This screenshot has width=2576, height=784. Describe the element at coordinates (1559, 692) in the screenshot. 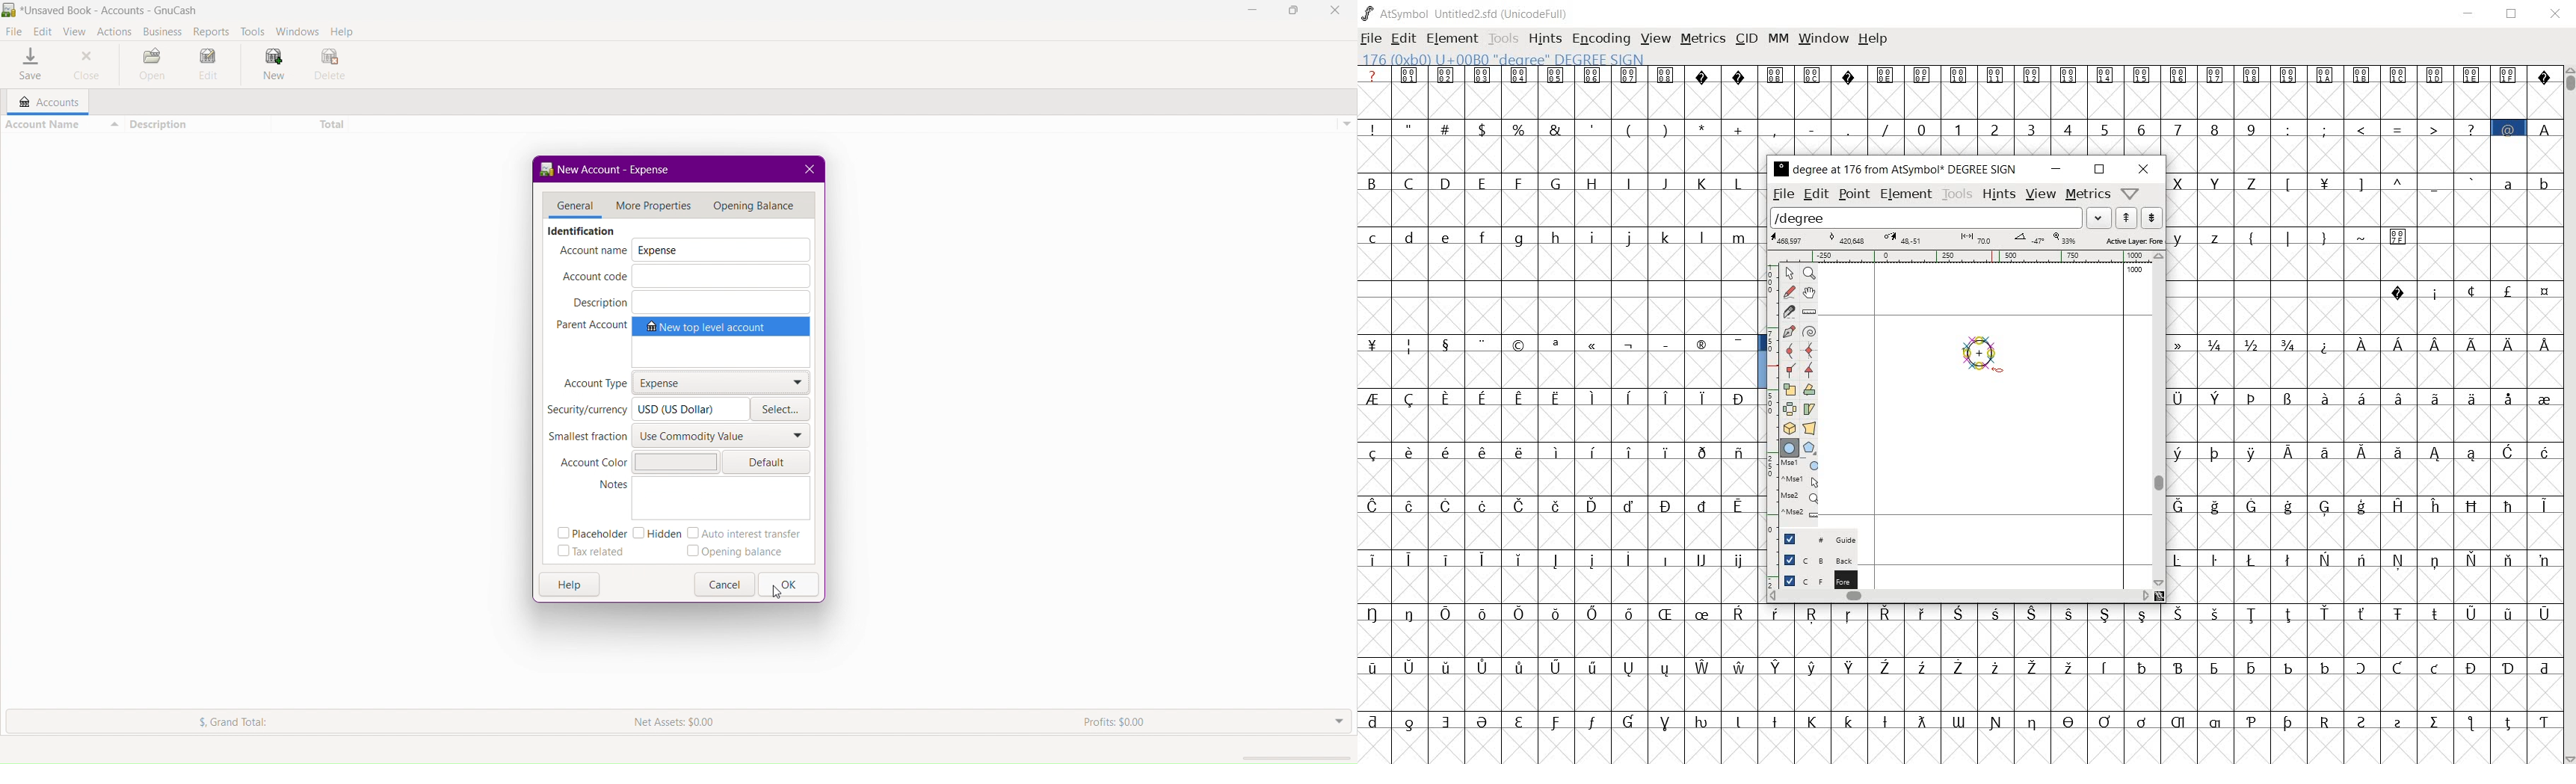

I see `empty glyph slot` at that location.